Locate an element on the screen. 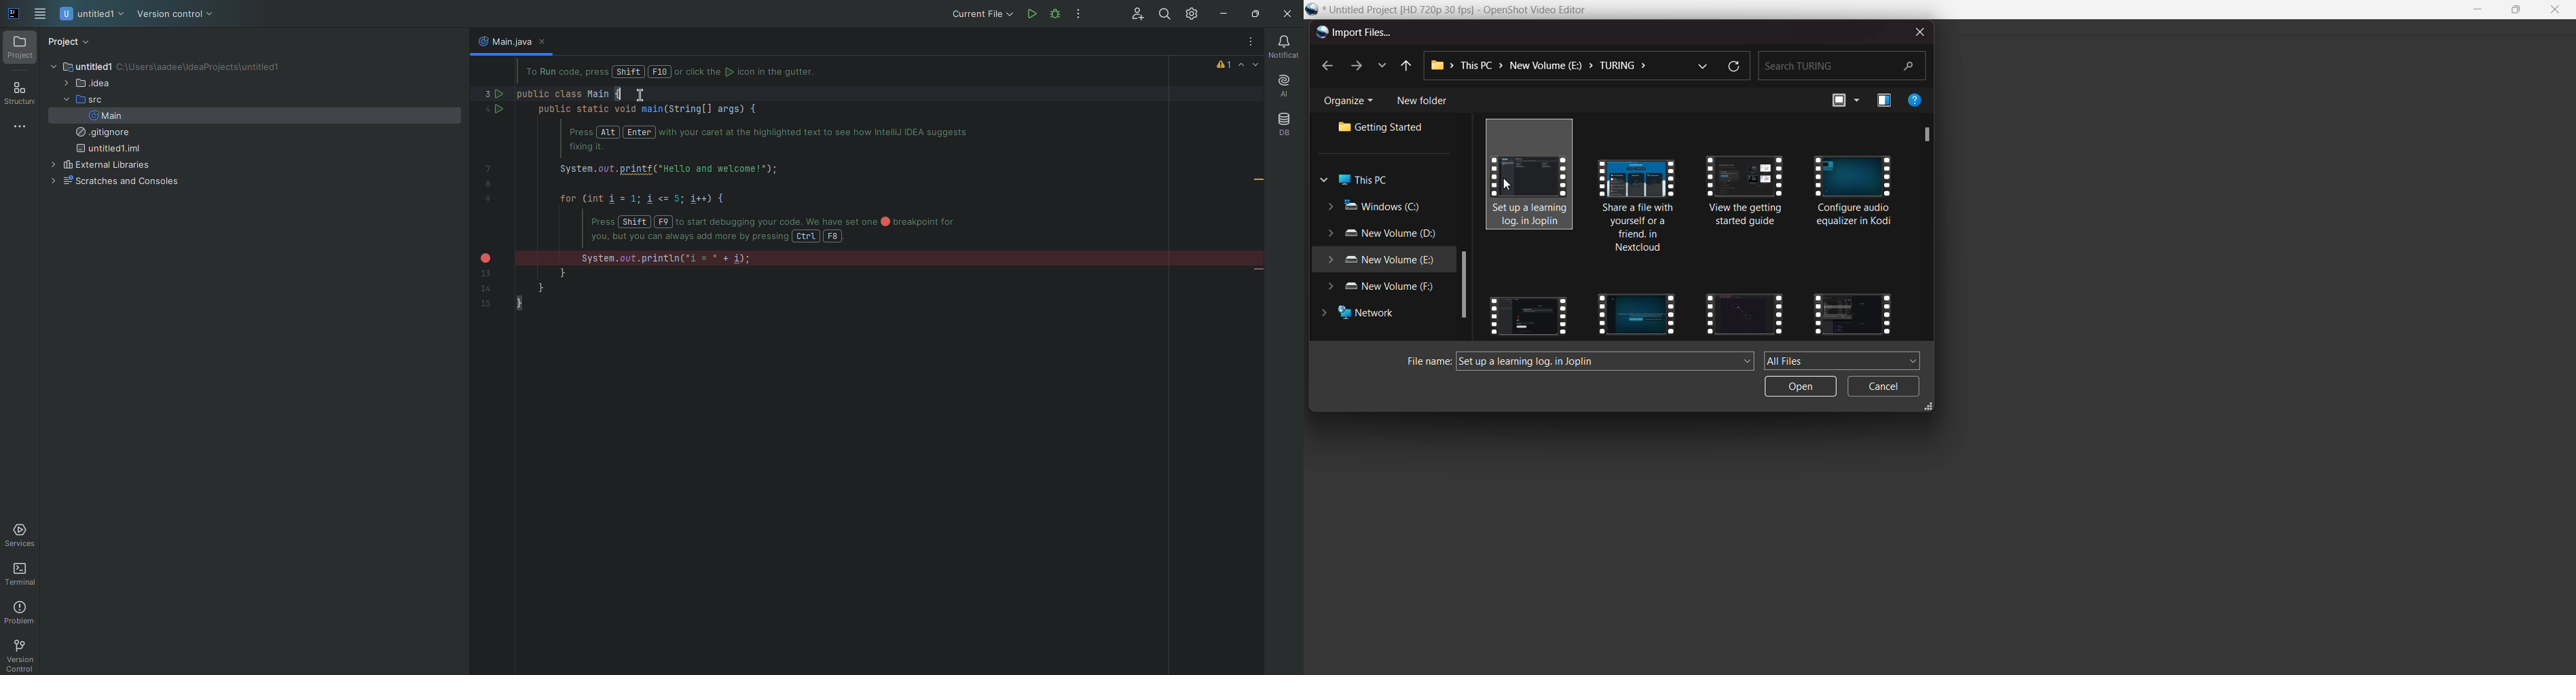 The image size is (2576, 700). new volume f is located at coordinates (1386, 288).